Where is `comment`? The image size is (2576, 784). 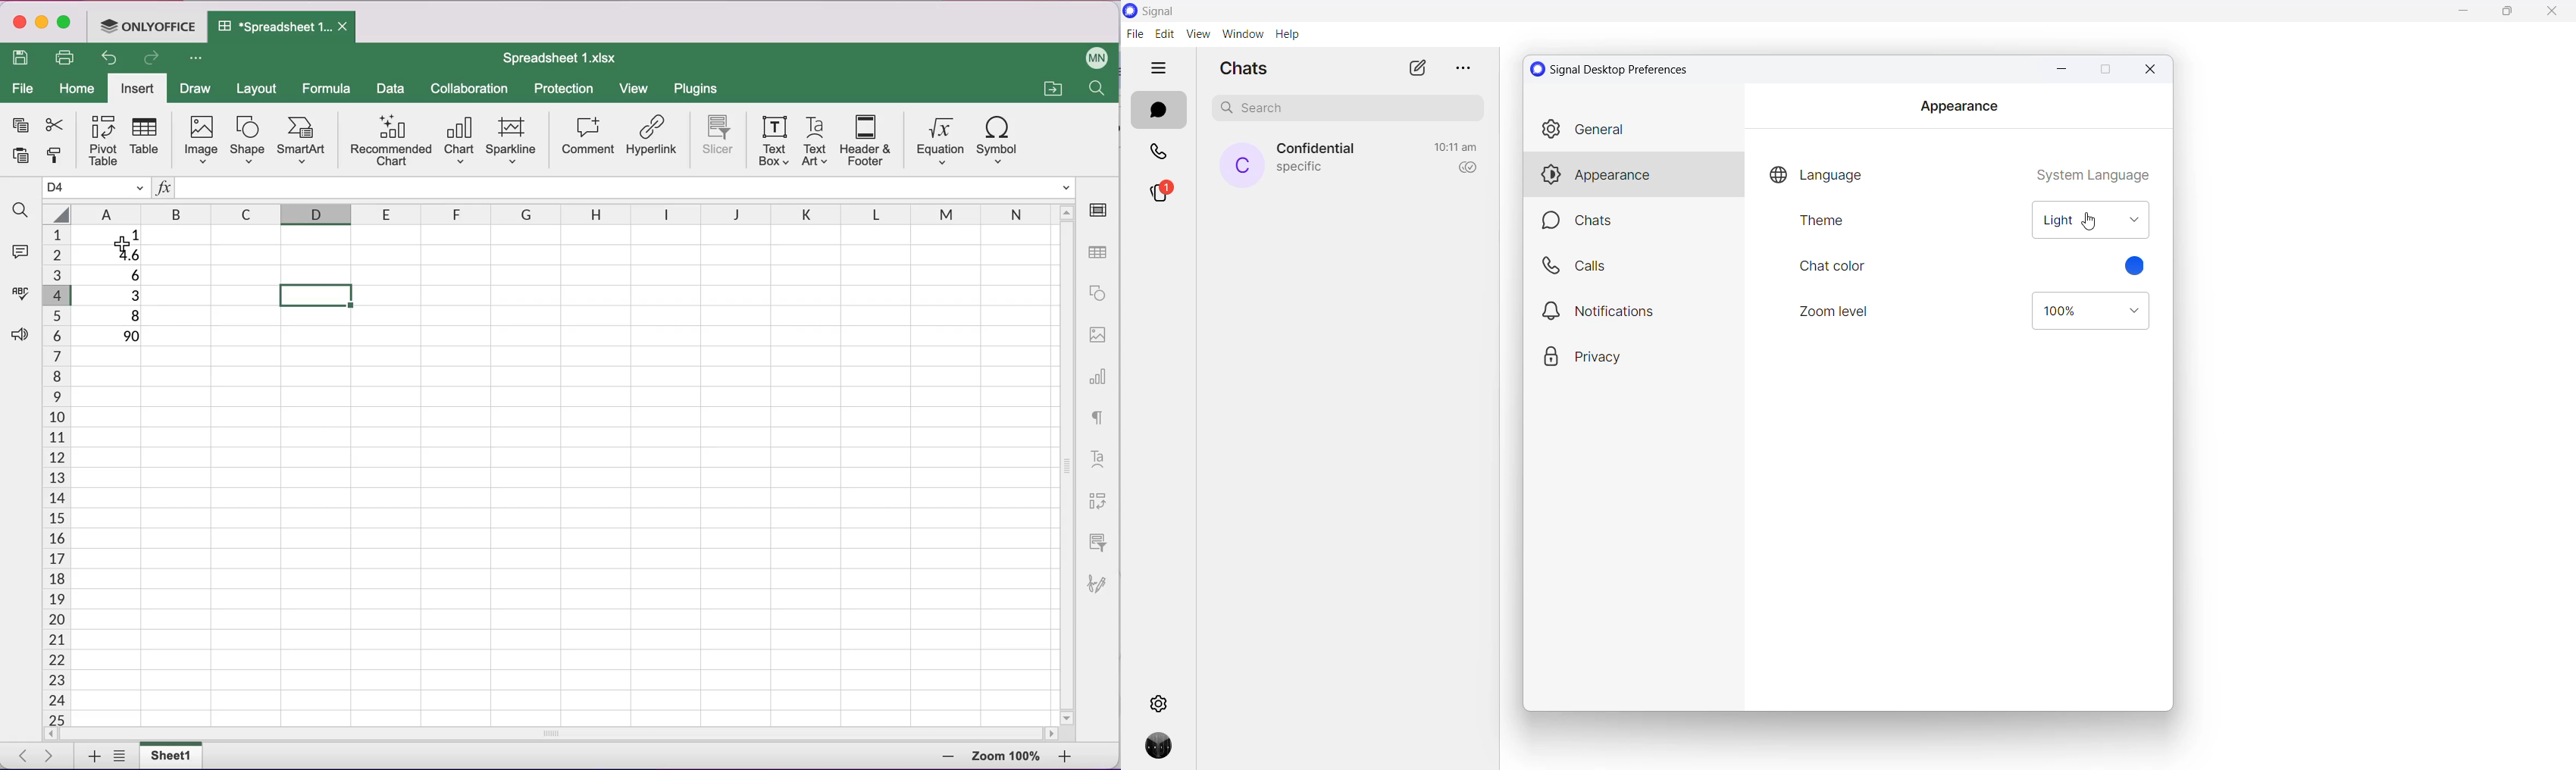
comment is located at coordinates (587, 139).